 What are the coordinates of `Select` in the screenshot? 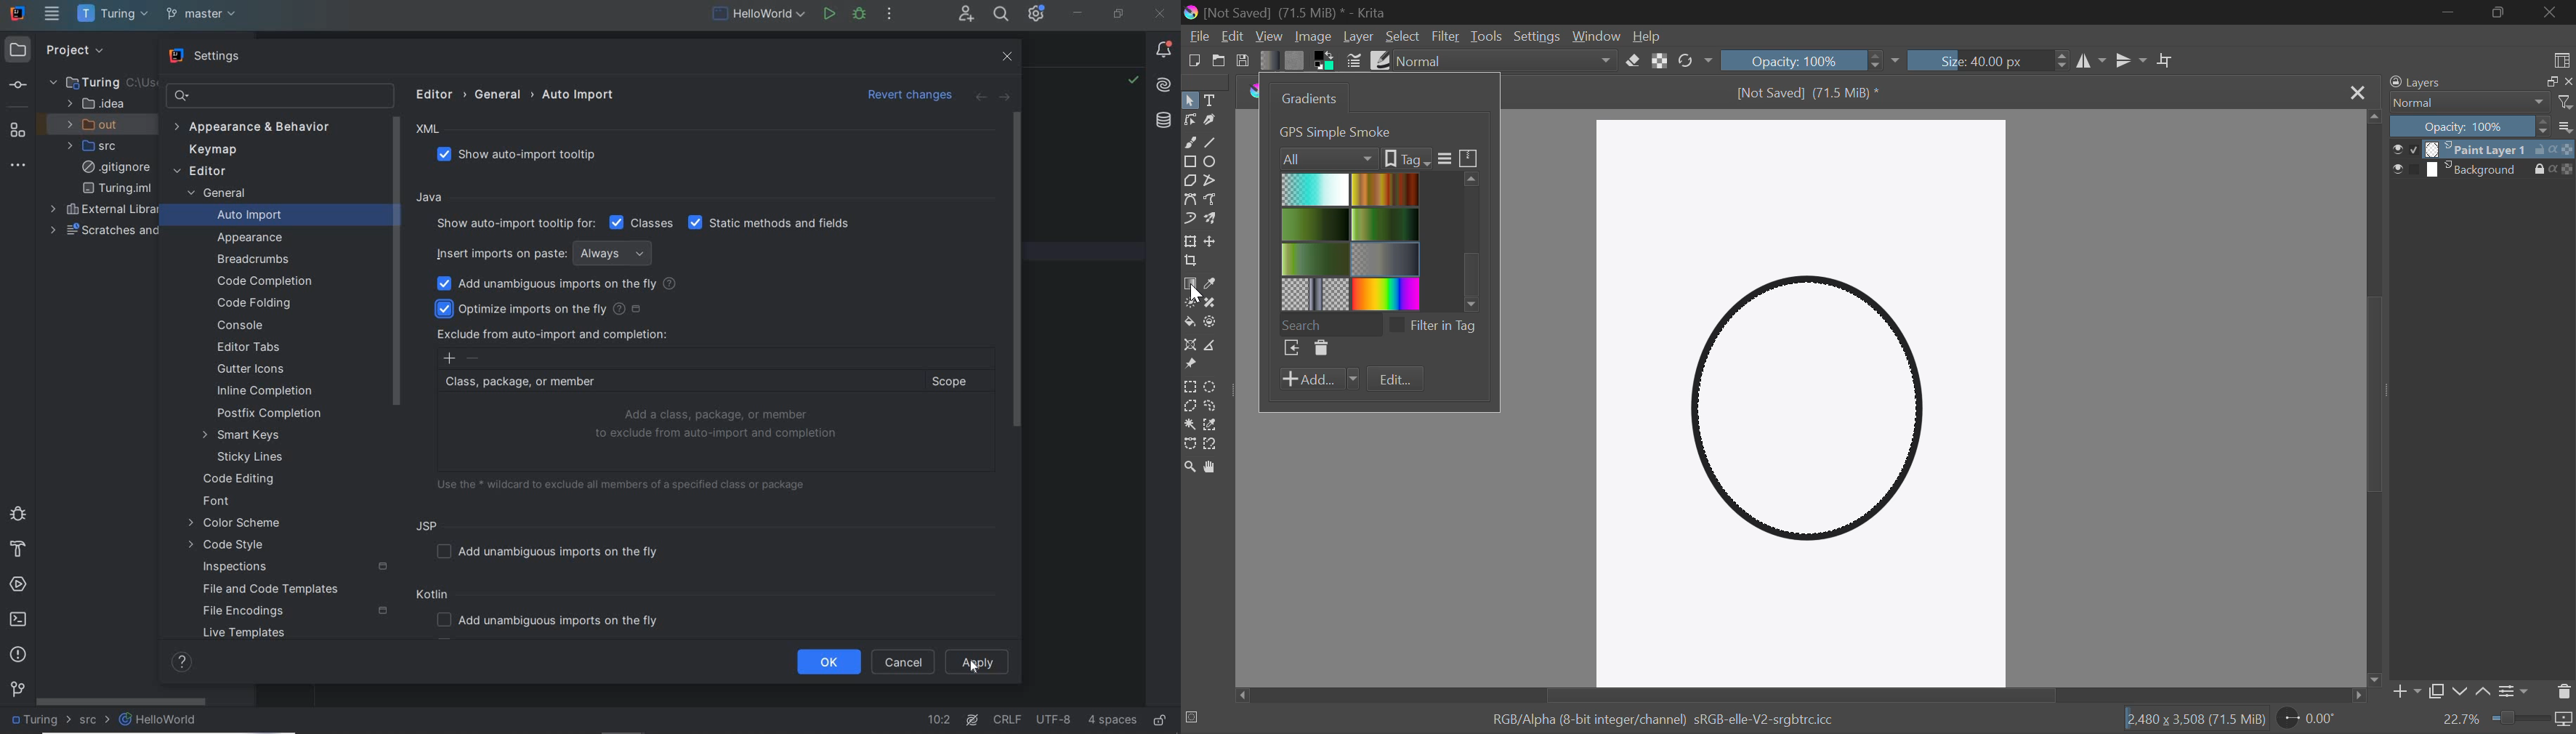 It's located at (1403, 39).